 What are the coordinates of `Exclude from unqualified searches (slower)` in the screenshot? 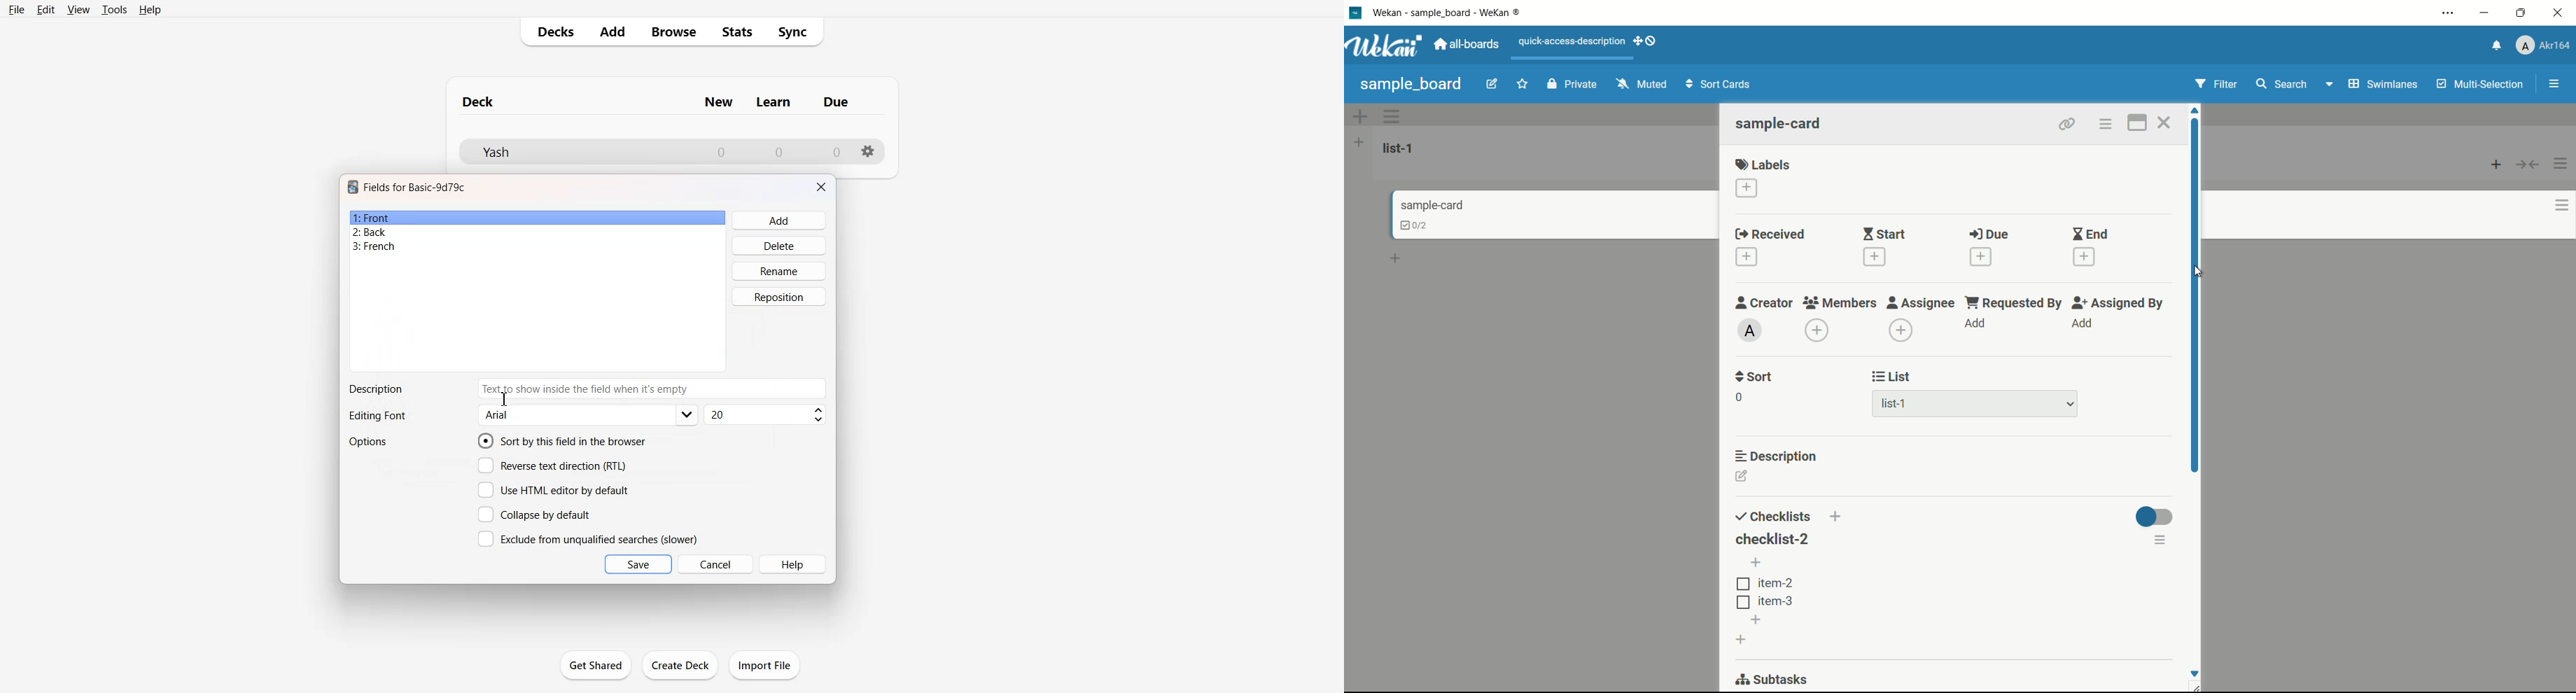 It's located at (587, 538).